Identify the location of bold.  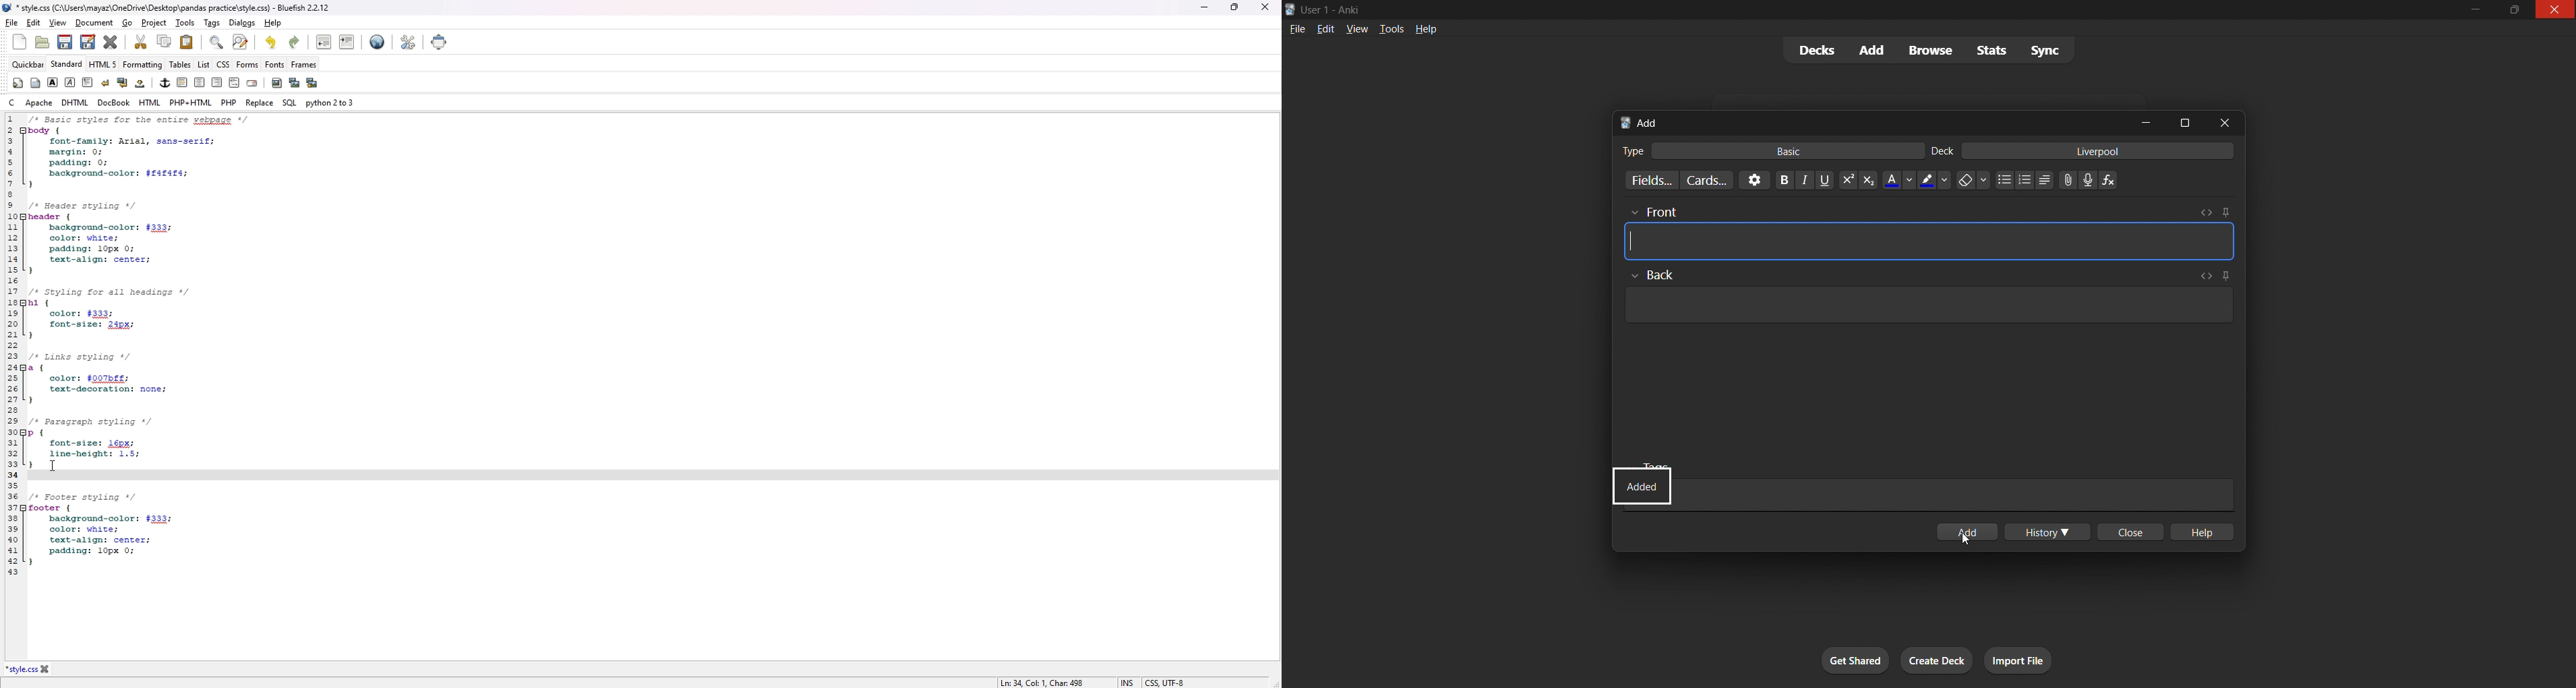
(1779, 180).